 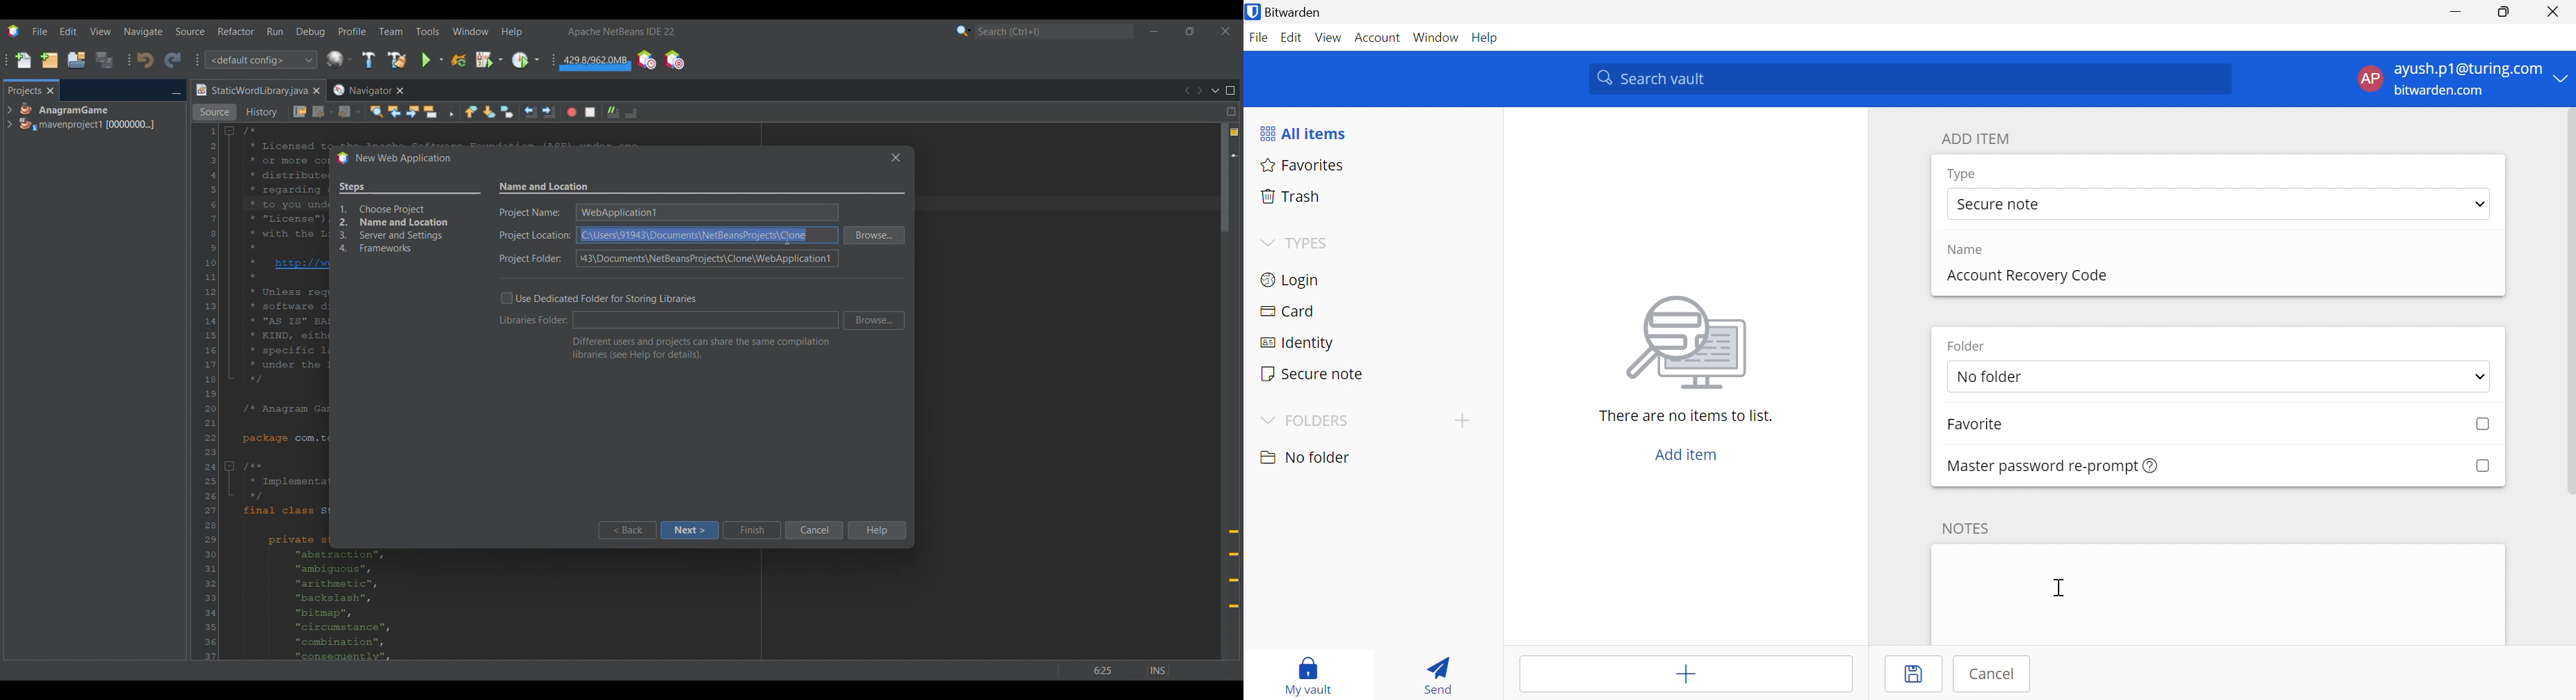 I want to click on Close, so click(x=316, y=91).